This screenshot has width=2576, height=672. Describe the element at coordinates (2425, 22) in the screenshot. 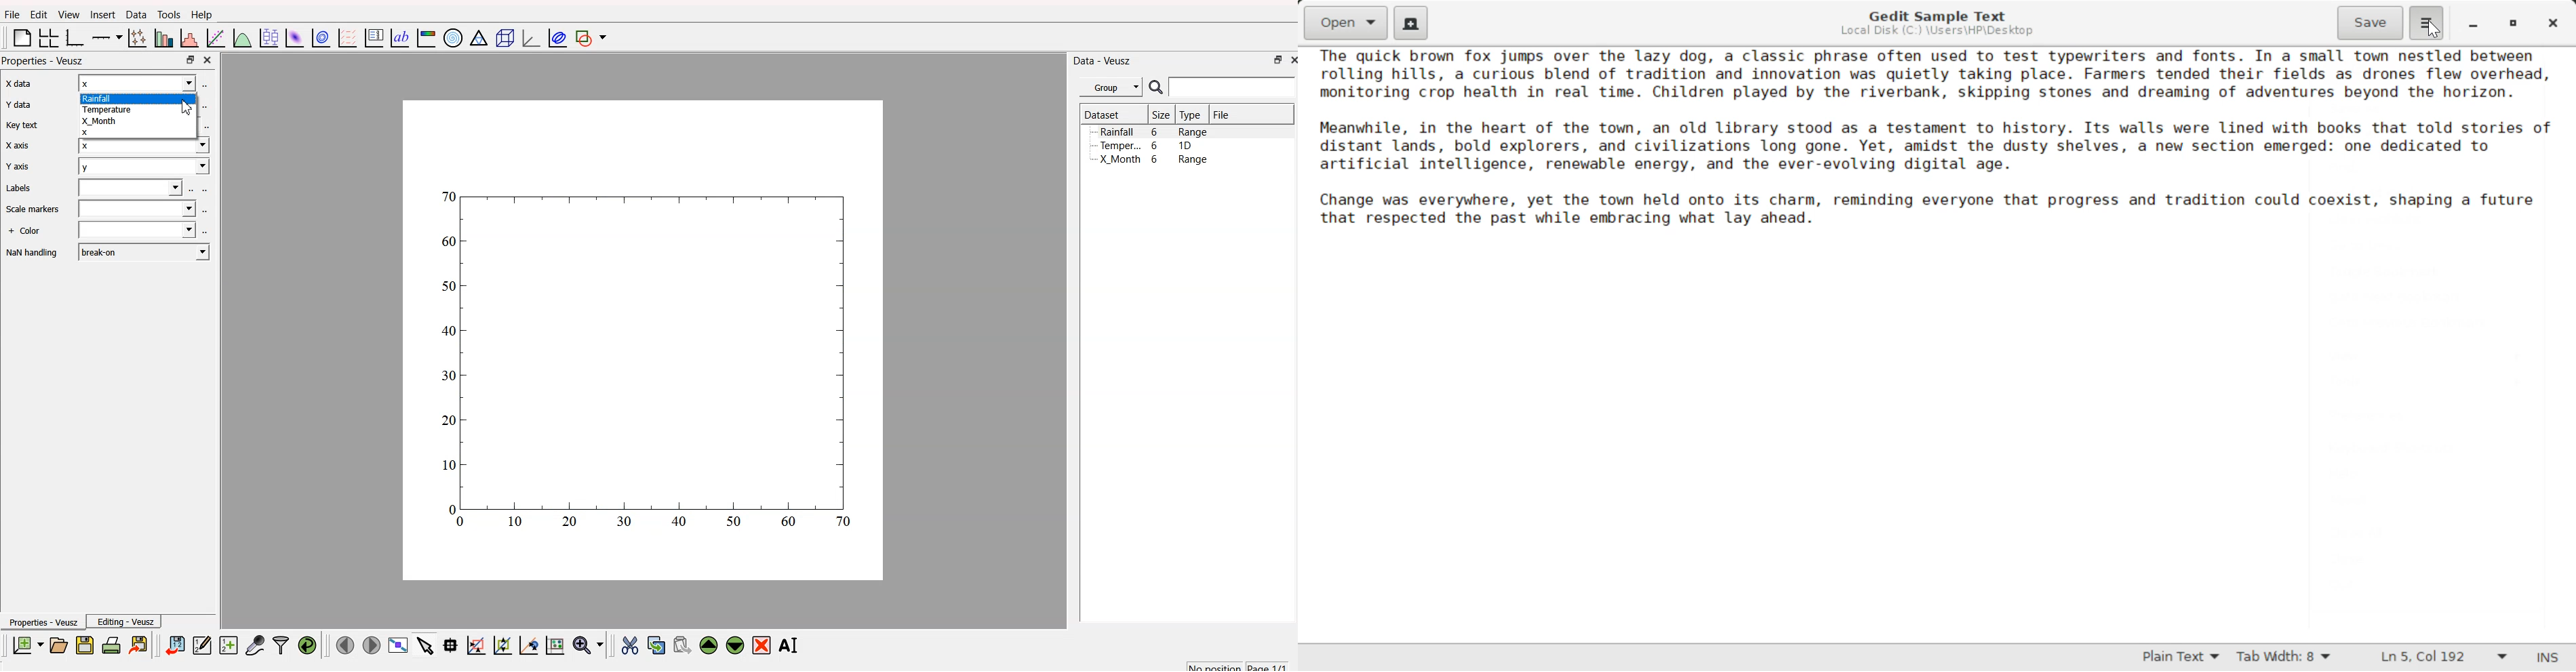

I see `Options Menu` at that location.